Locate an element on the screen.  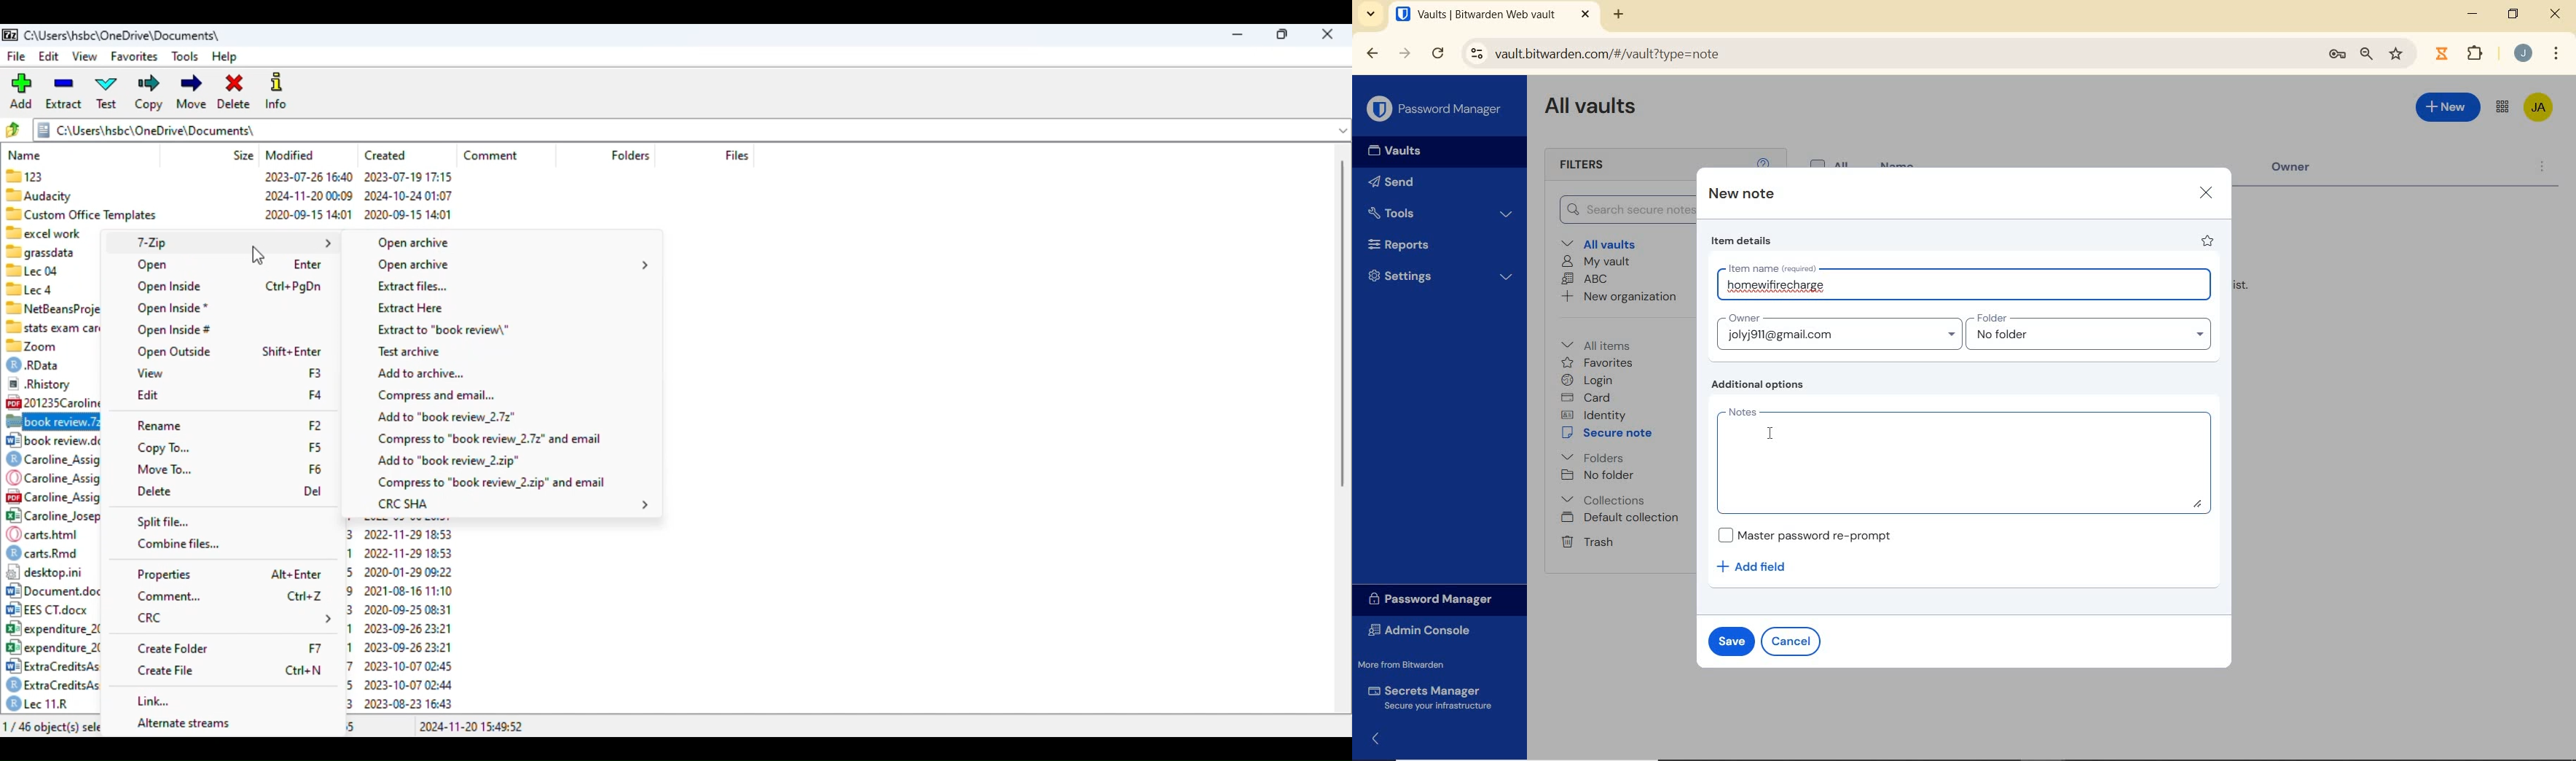
shortcut for copy to is located at coordinates (315, 448).